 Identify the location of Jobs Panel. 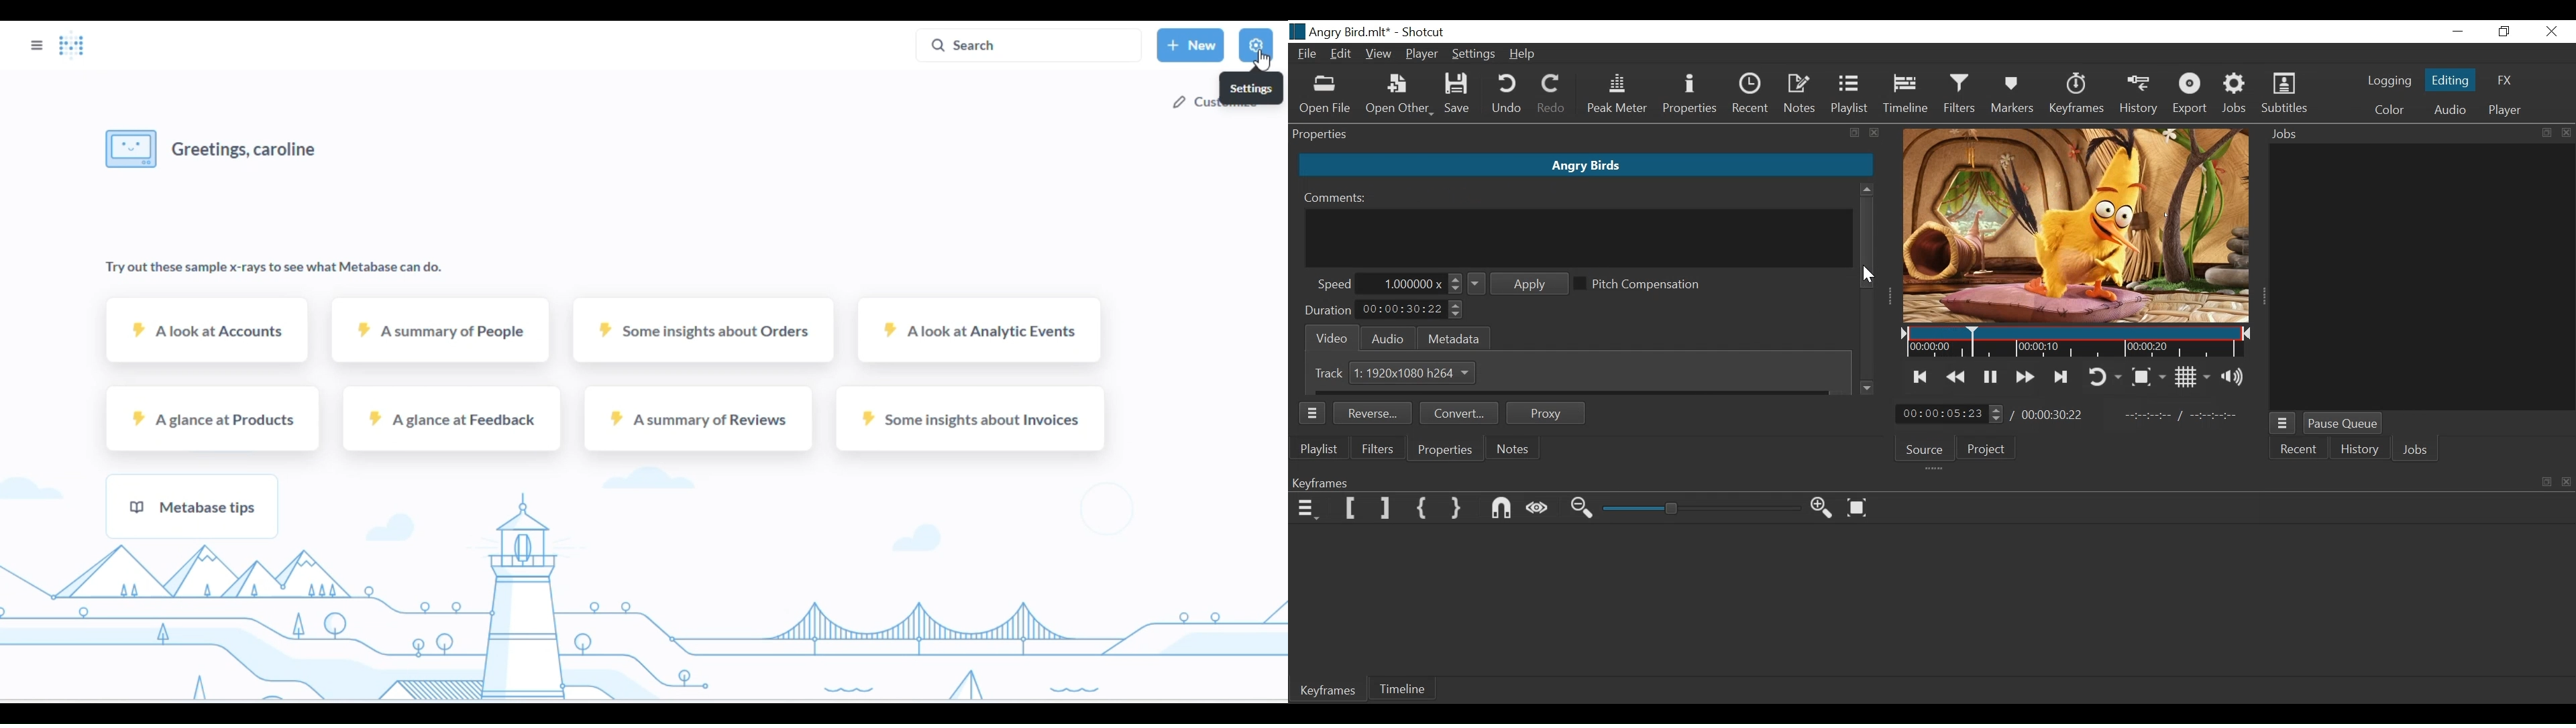
(2424, 278).